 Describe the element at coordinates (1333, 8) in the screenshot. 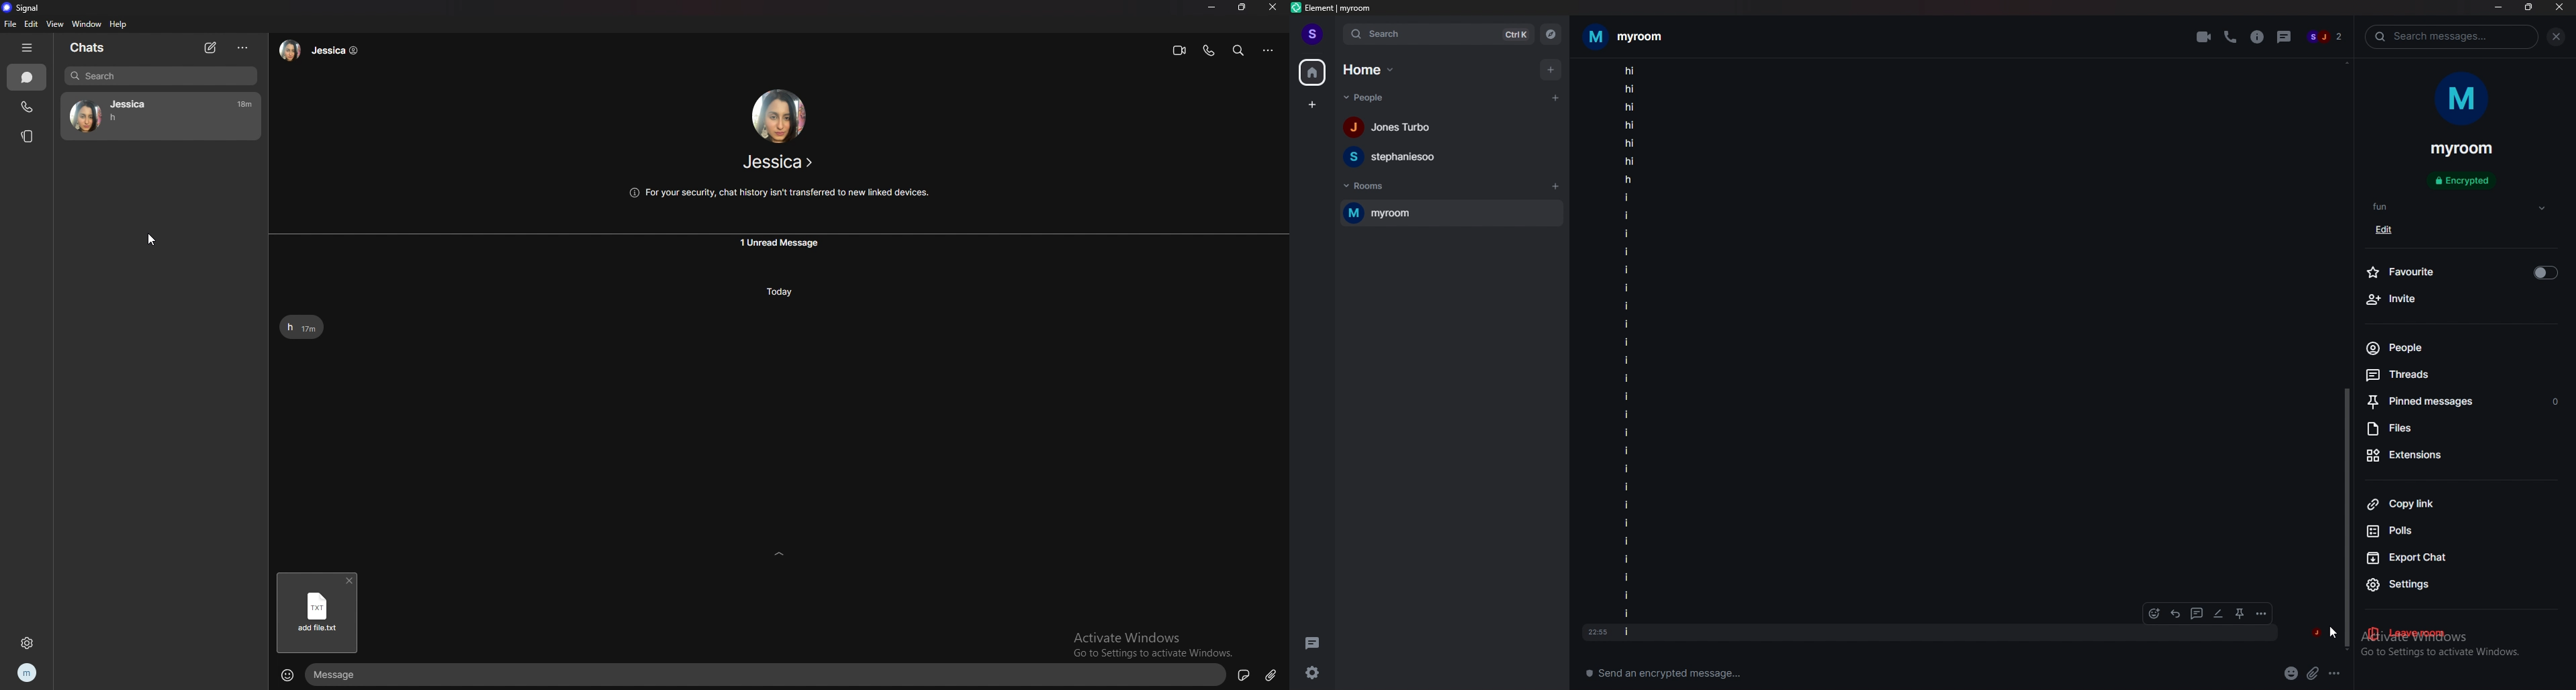

I see `element | myroom` at that location.